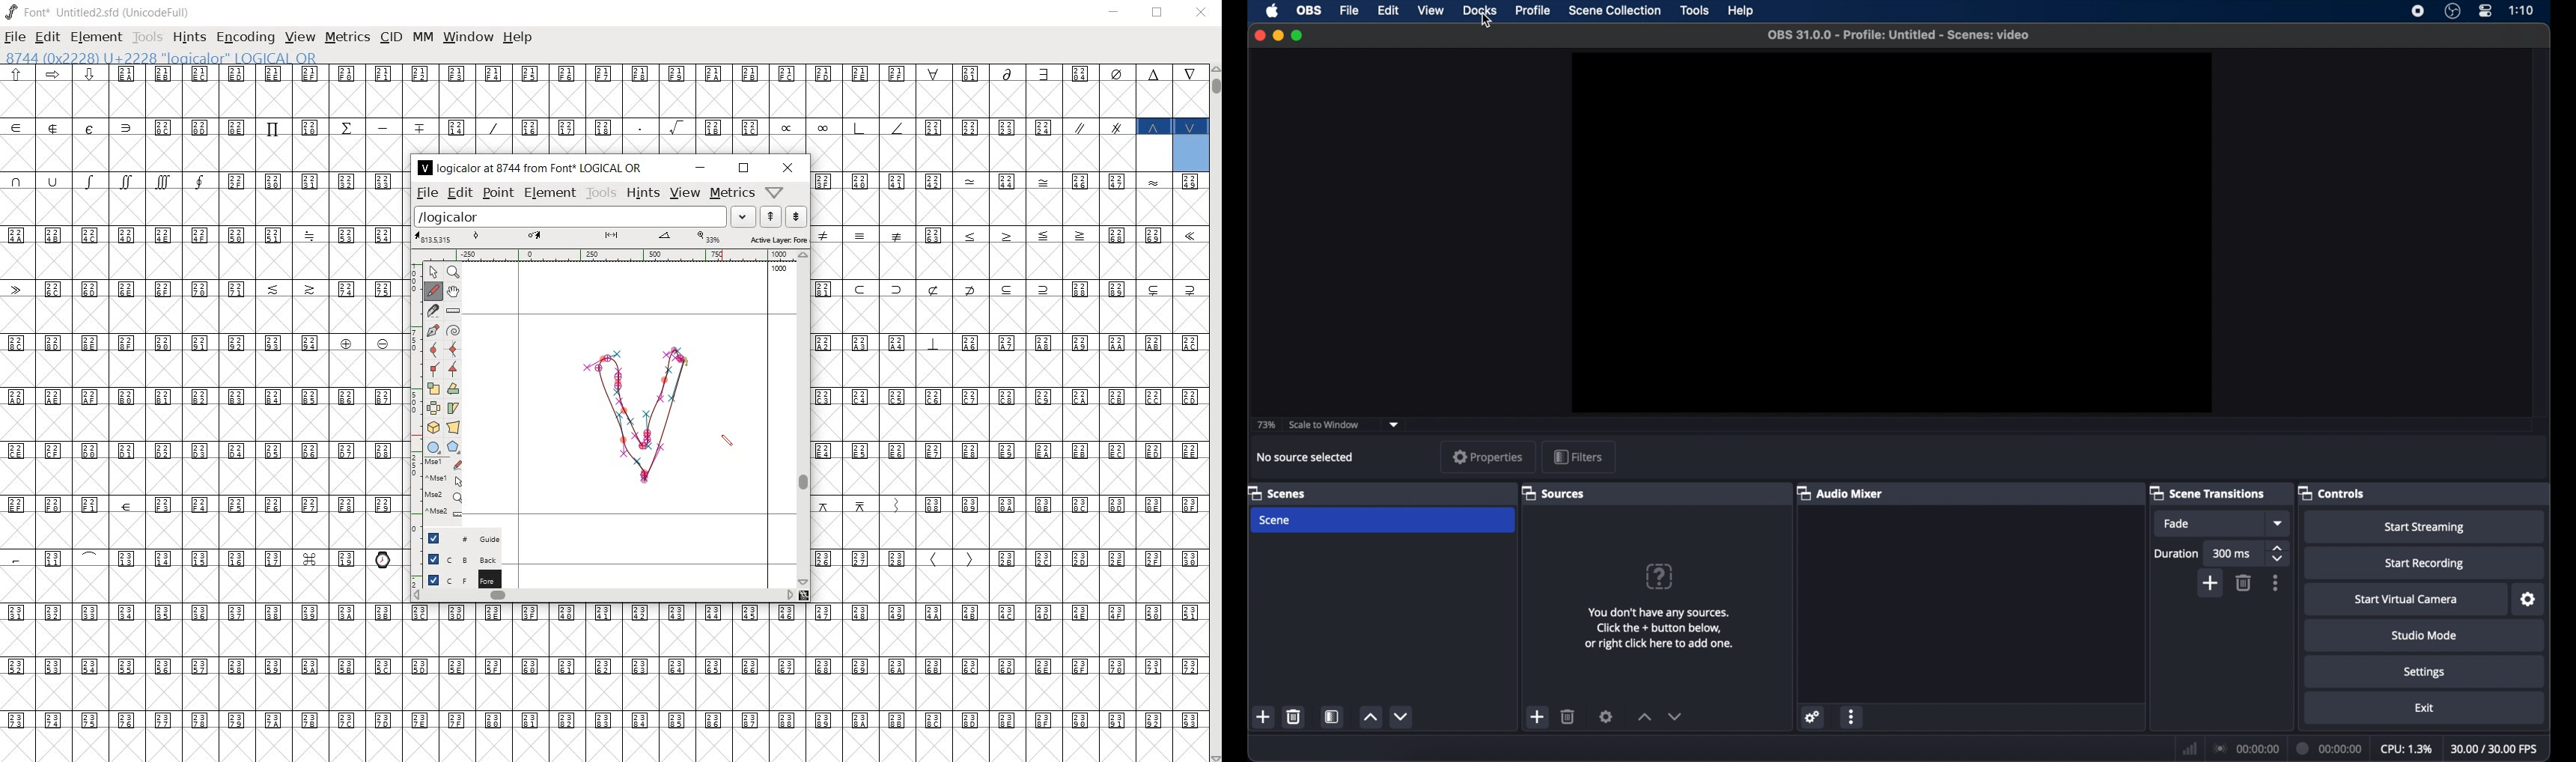 This screenshot has width=2576, height=784. I want to click on minimize, so click(701, 166).